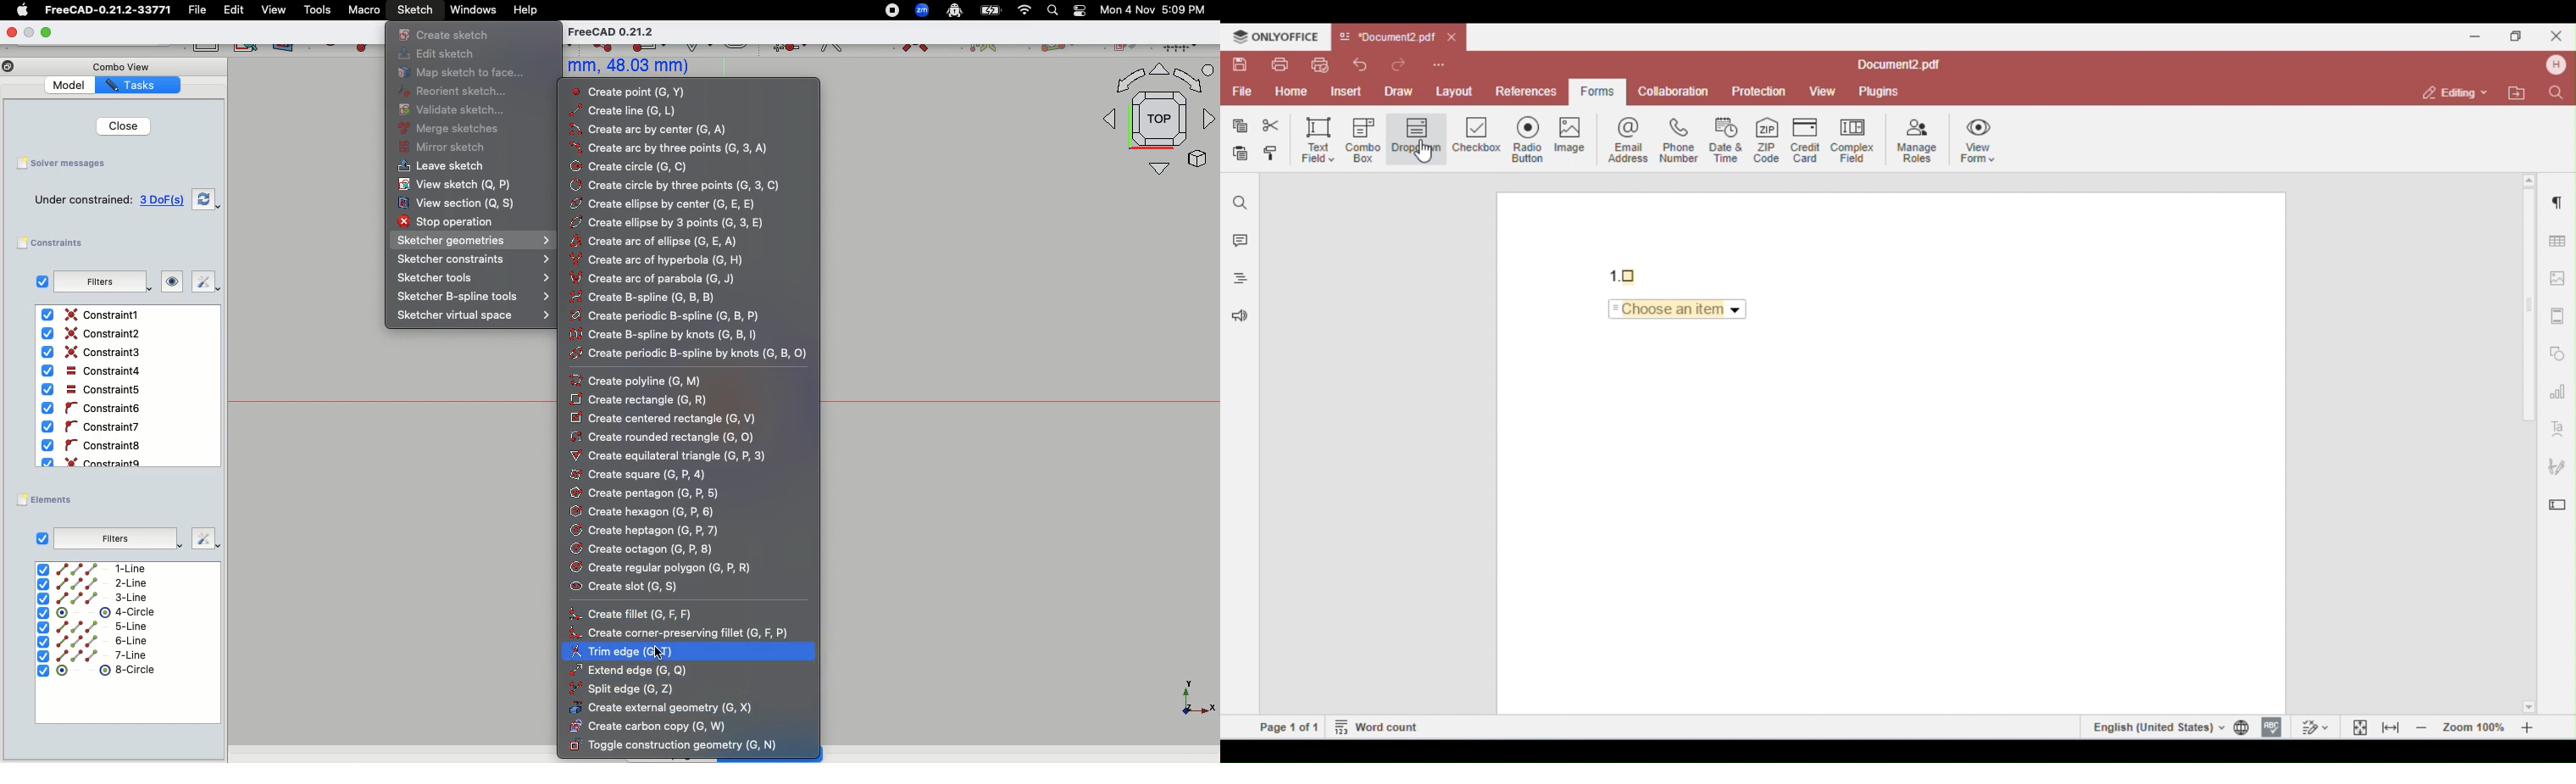  I want to click on Create ellipse by center, so click(665, 206).